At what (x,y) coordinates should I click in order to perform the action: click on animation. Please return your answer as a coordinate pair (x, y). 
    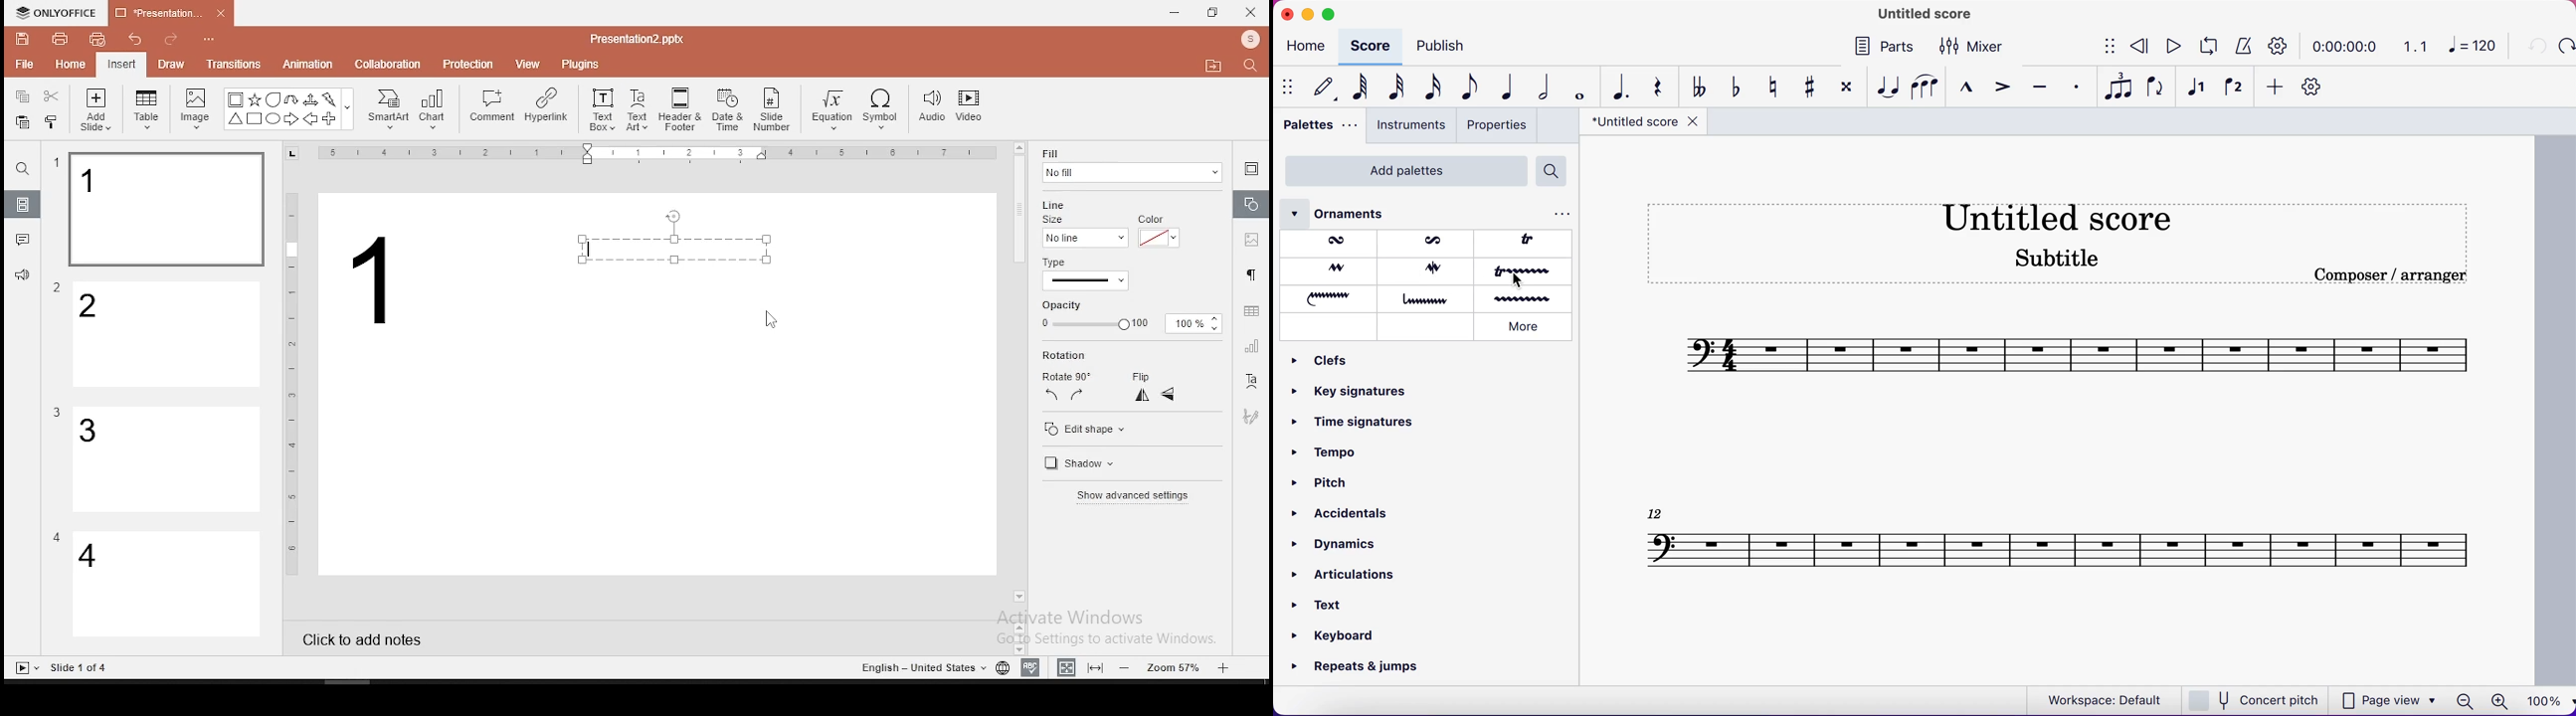
    Looking at the image, I should click on (306, 66).